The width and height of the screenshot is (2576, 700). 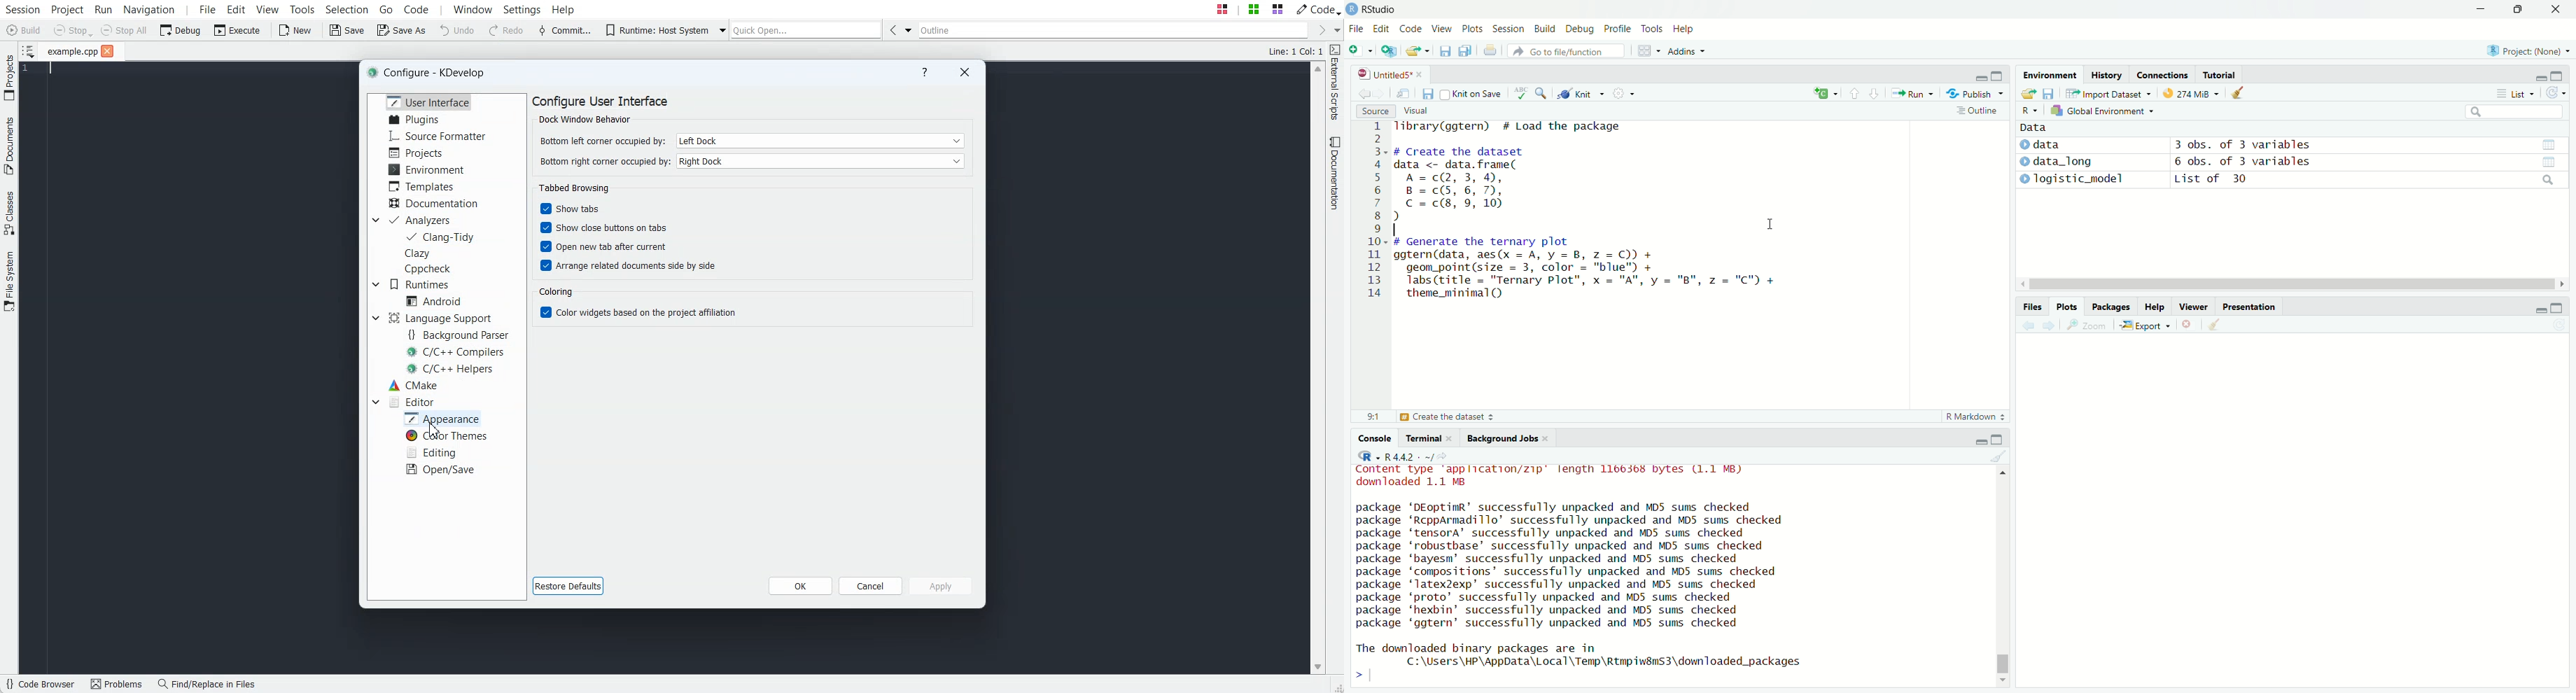 What do you see at coordinates (2536, 309) in the screenshot?
I see `minimise` at bounding box center [2536, 309].